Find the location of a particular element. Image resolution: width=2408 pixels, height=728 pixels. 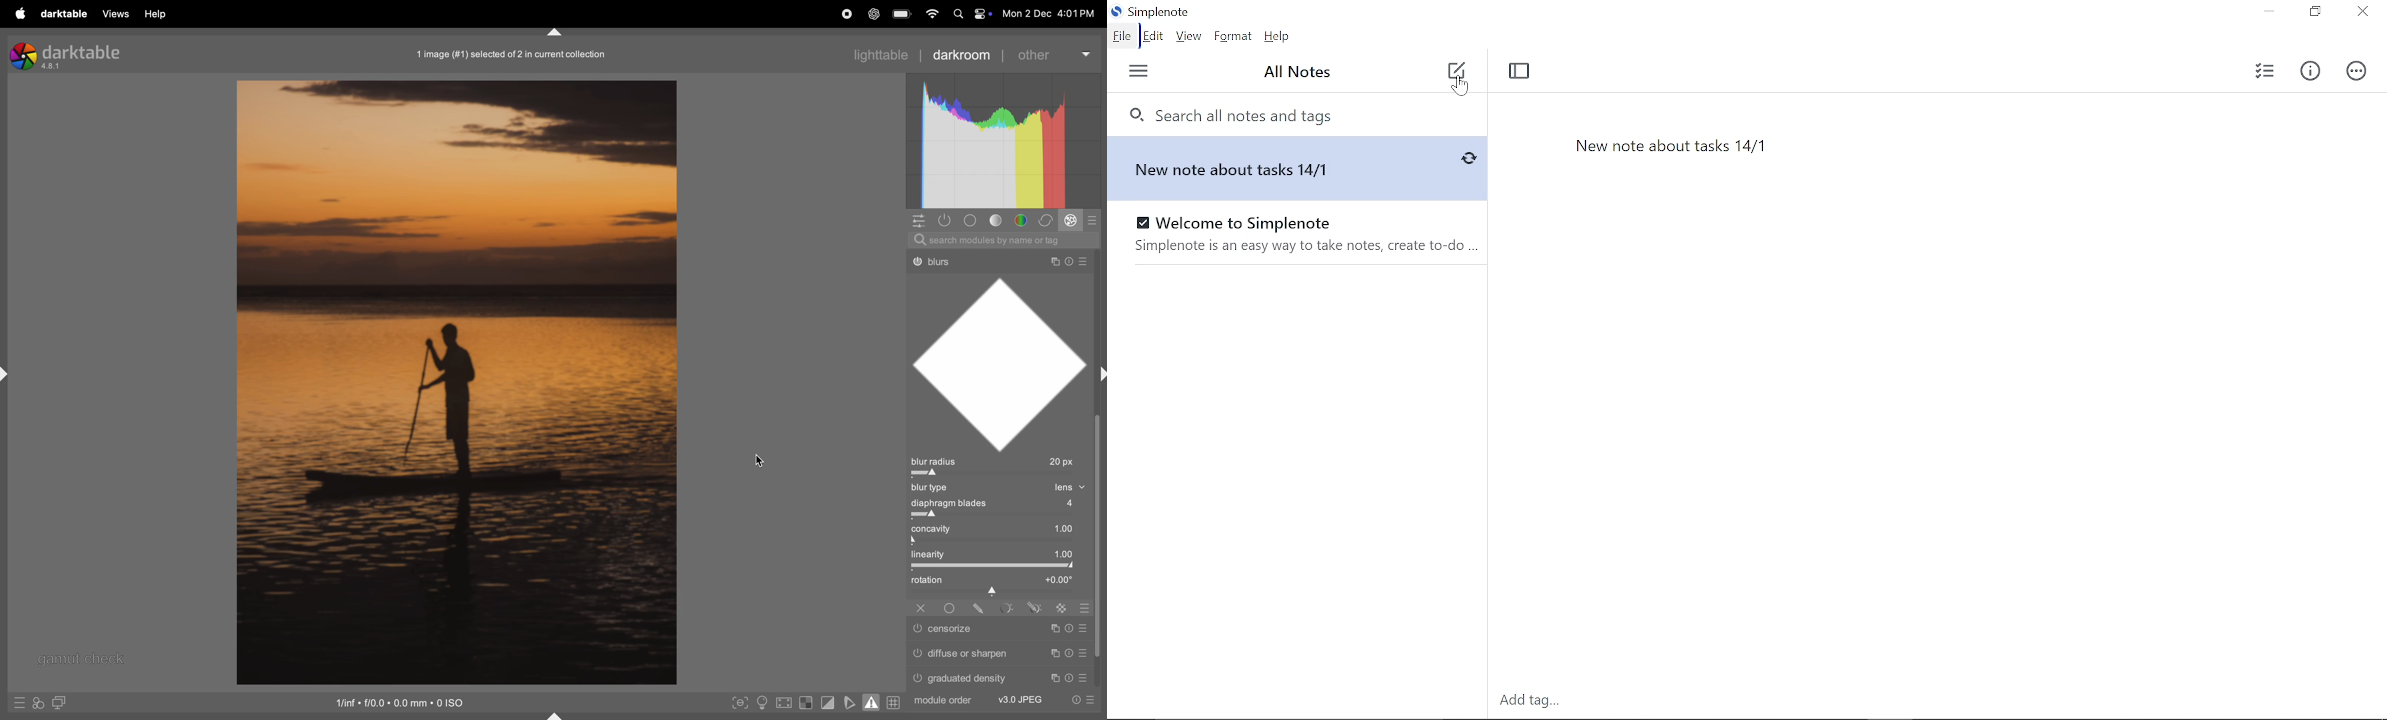

image is located at coordinates (453, 383).